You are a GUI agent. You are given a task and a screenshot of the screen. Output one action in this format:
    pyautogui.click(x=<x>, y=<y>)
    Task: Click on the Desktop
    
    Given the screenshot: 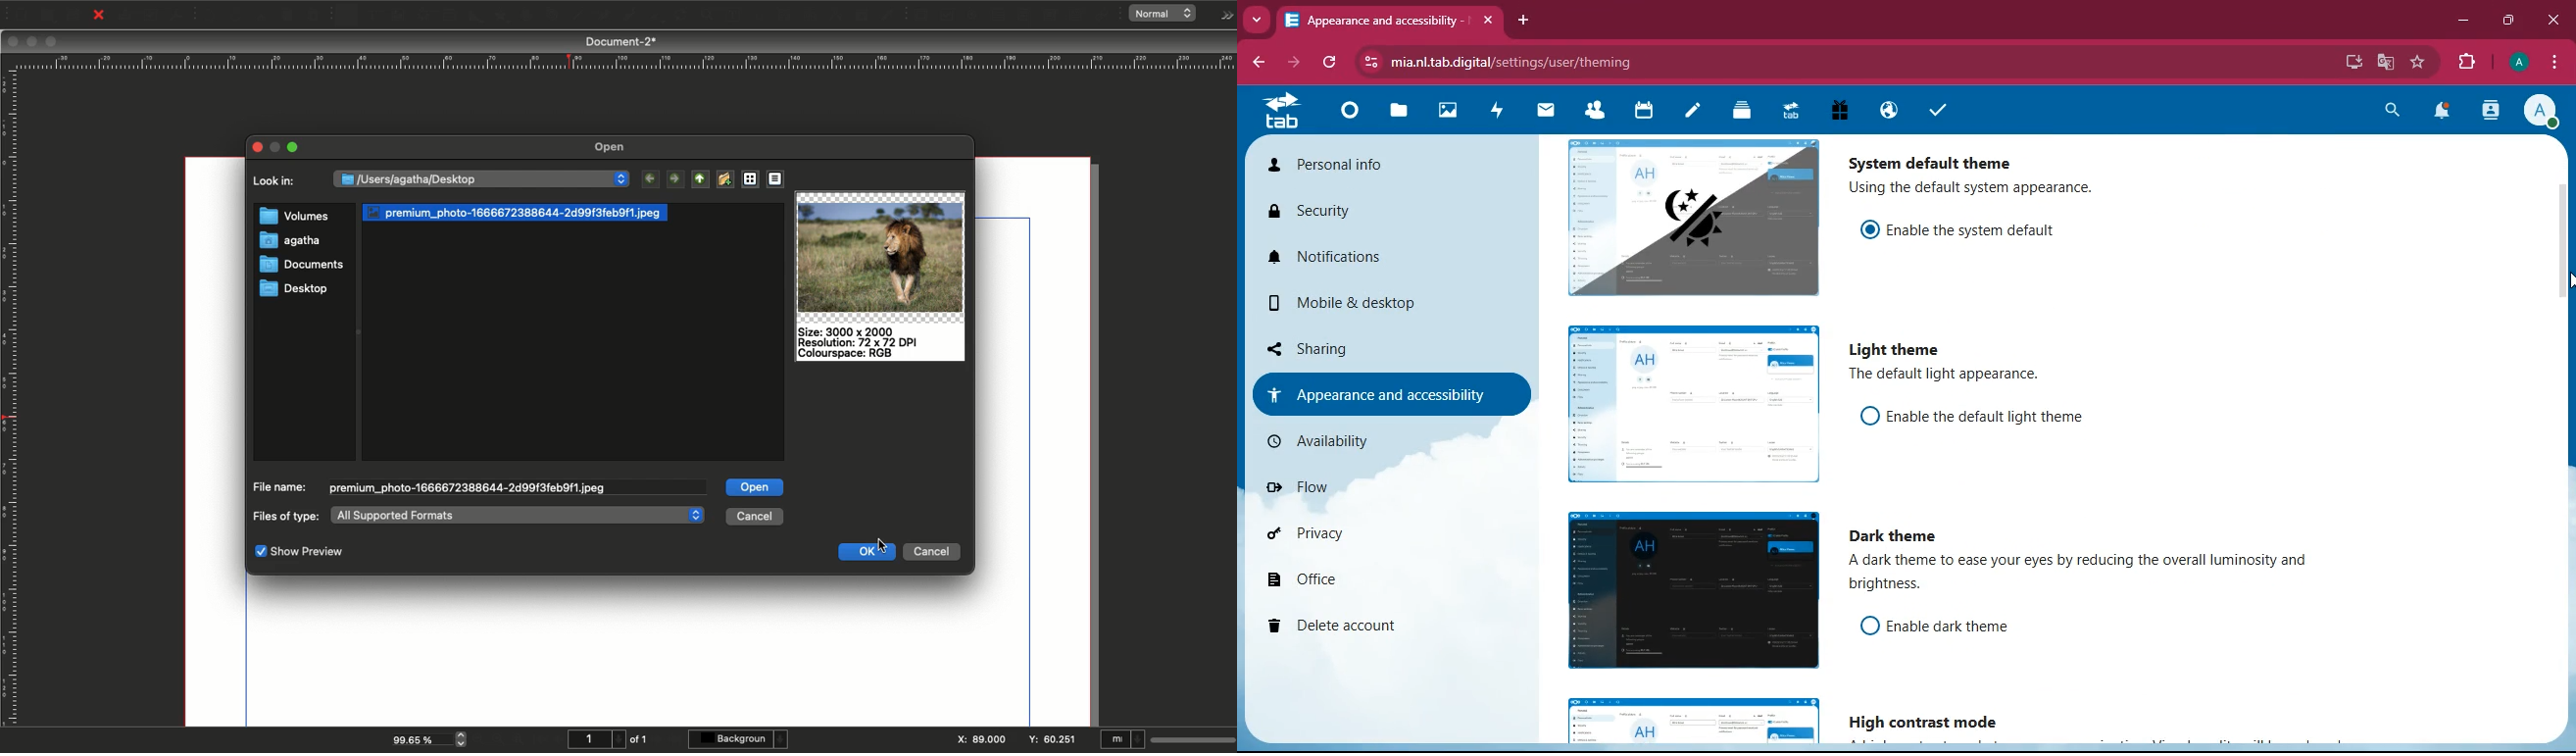 What is the action you would take?
    pyautogui.click(x=295, y=289)
    